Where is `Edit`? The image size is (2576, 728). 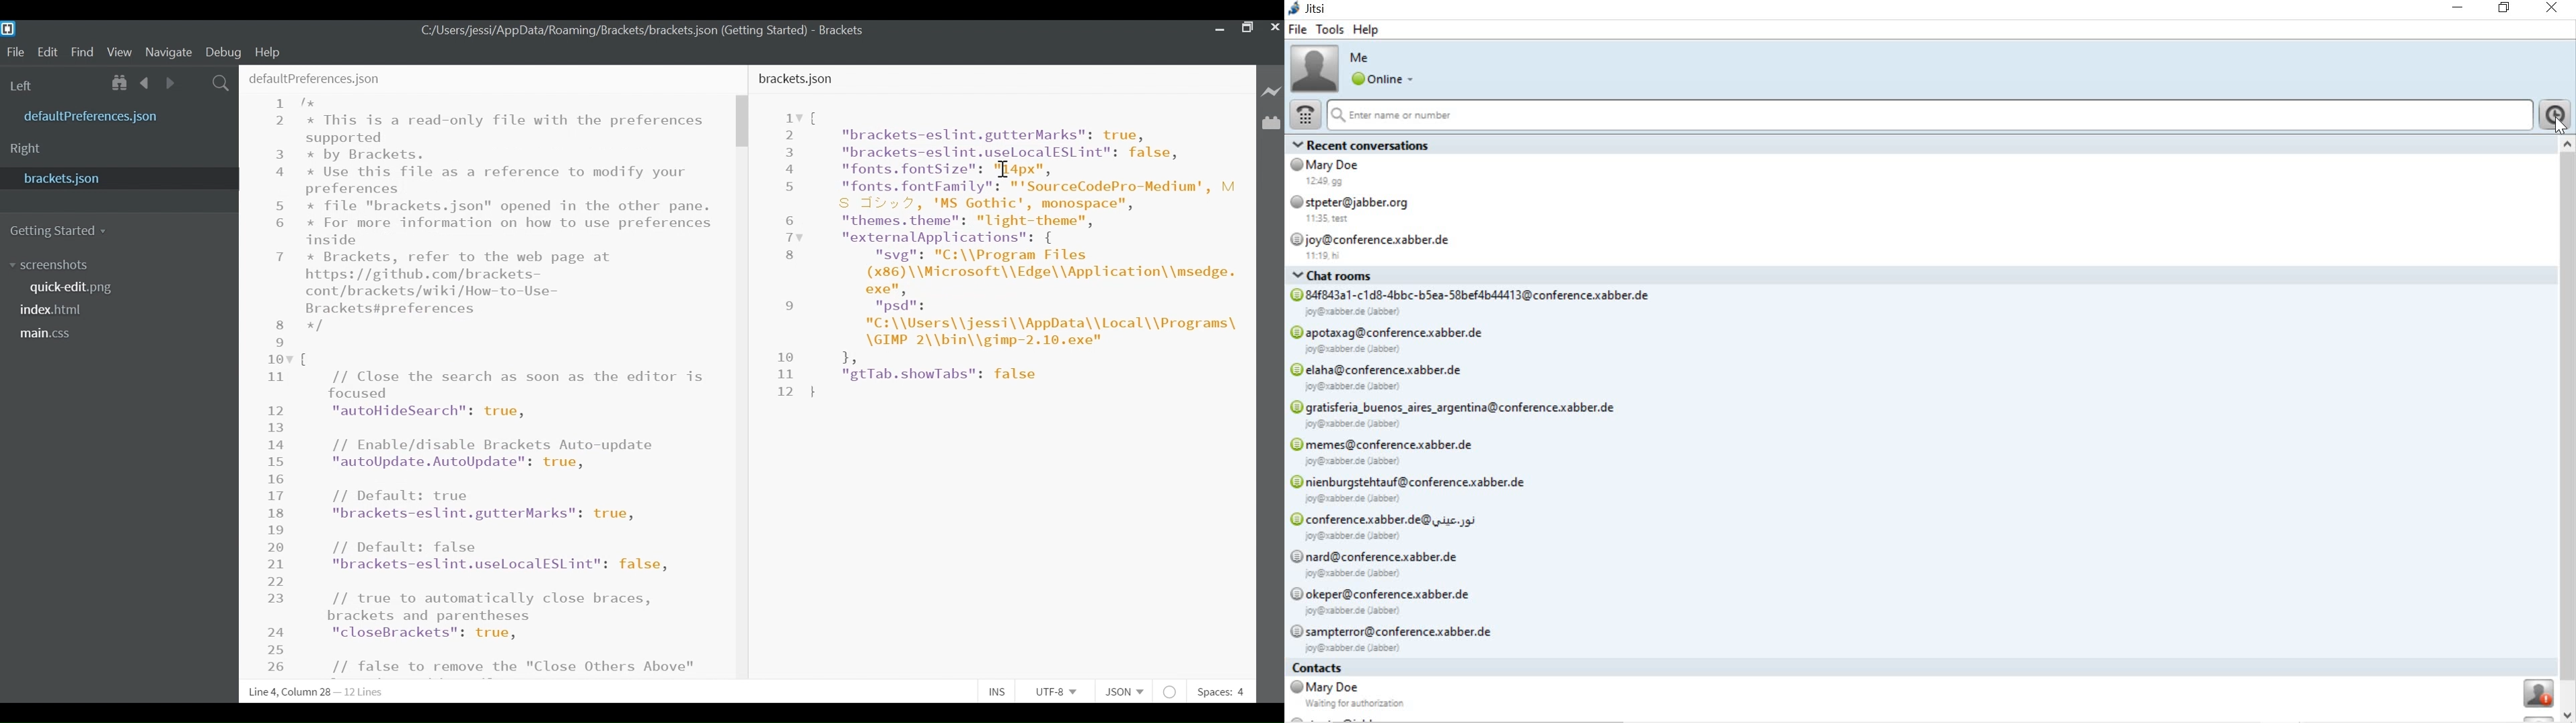 Edit is located at coordinates (50, 52).